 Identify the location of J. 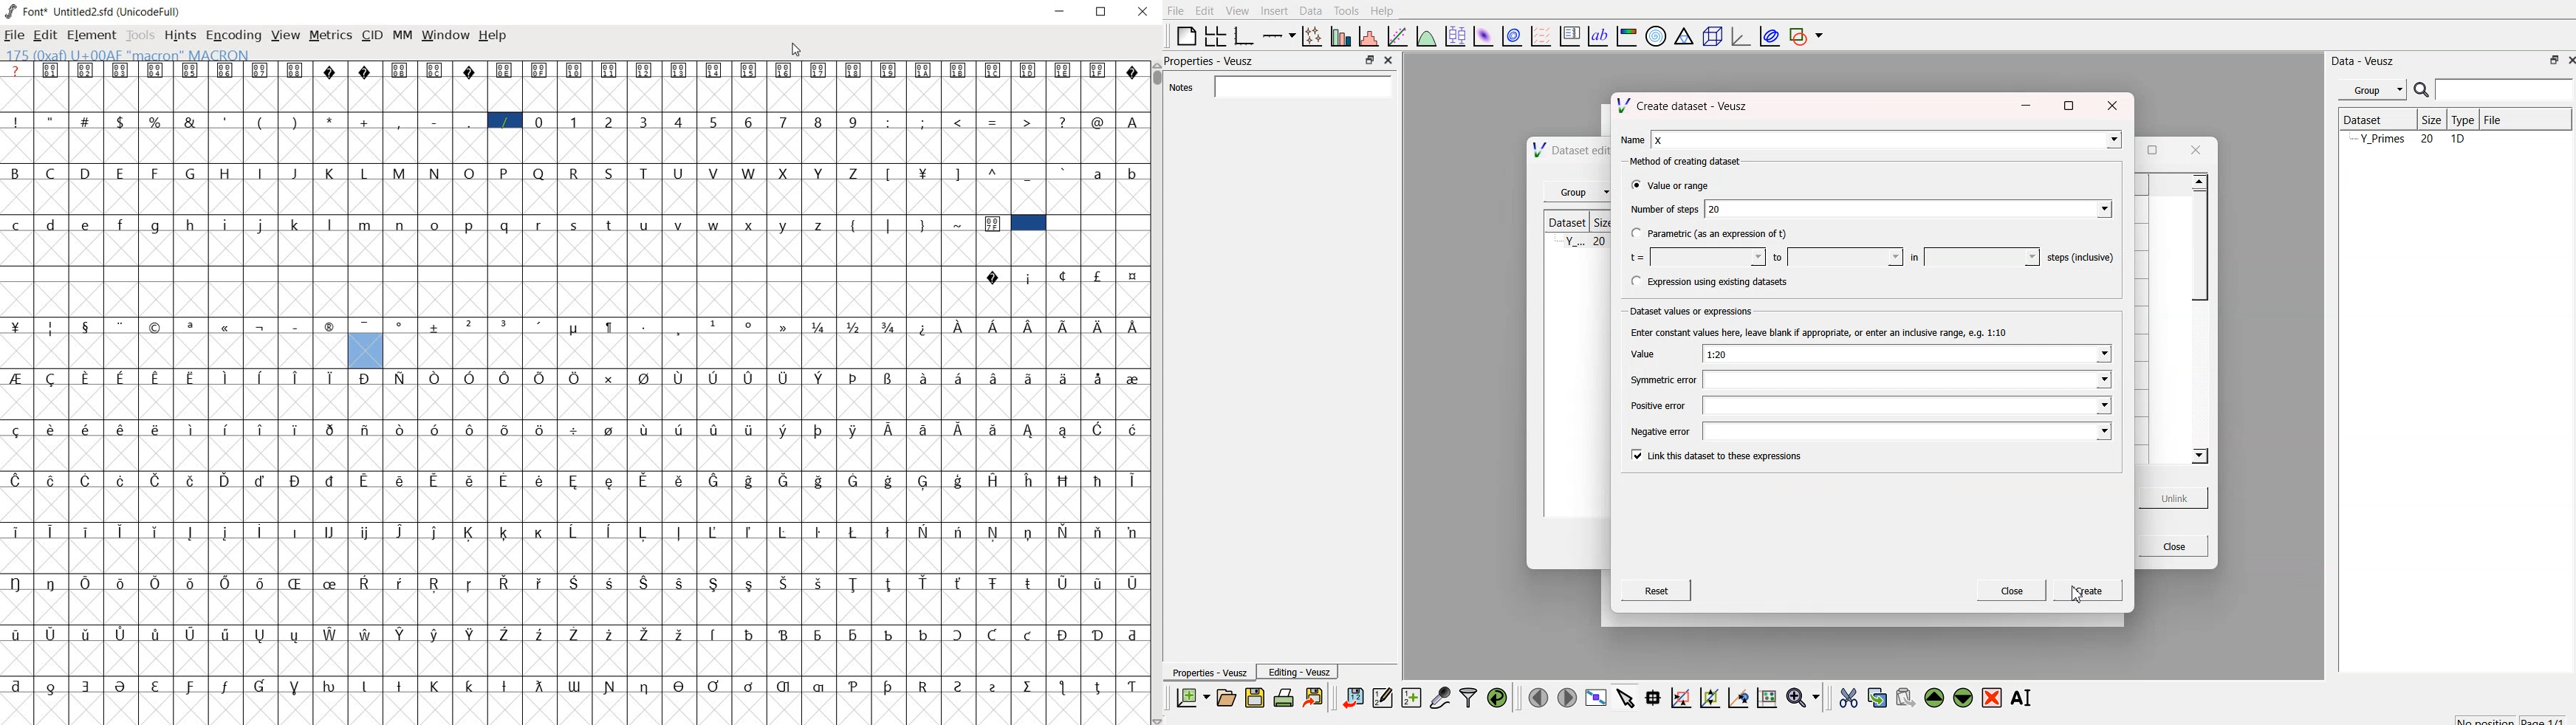
(296, 173).